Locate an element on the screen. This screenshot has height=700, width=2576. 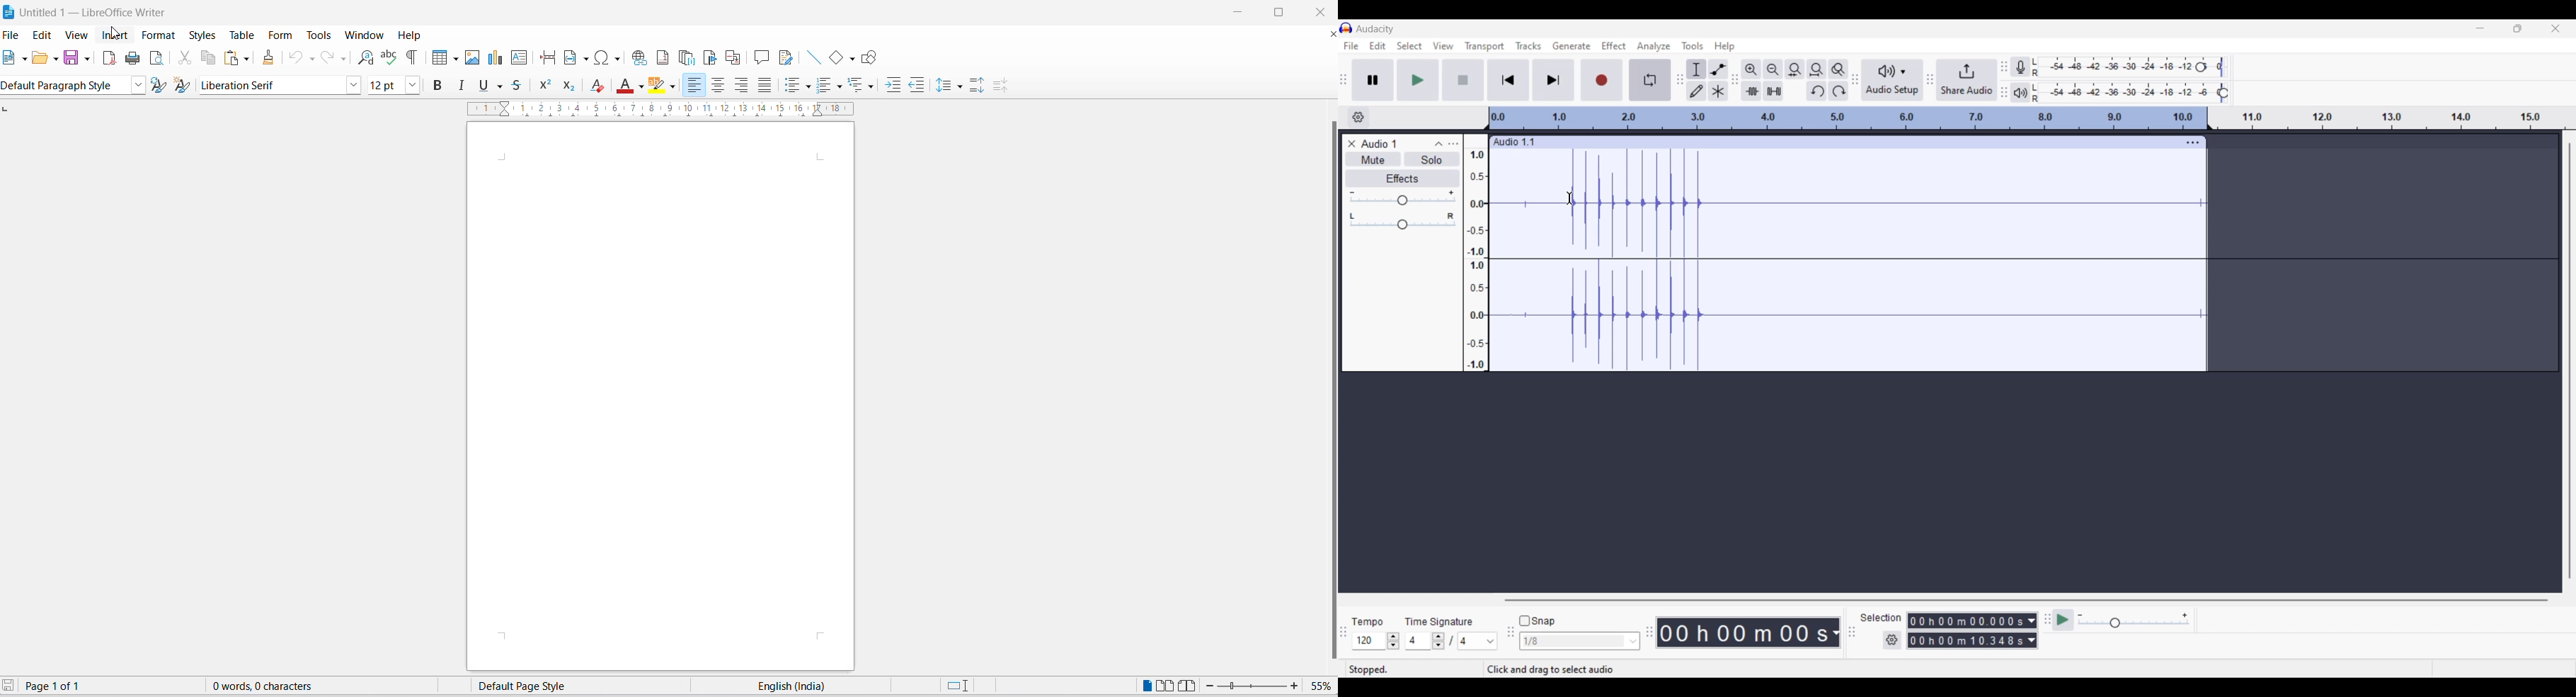
Transport menu is located at coordinates (1485, 46).